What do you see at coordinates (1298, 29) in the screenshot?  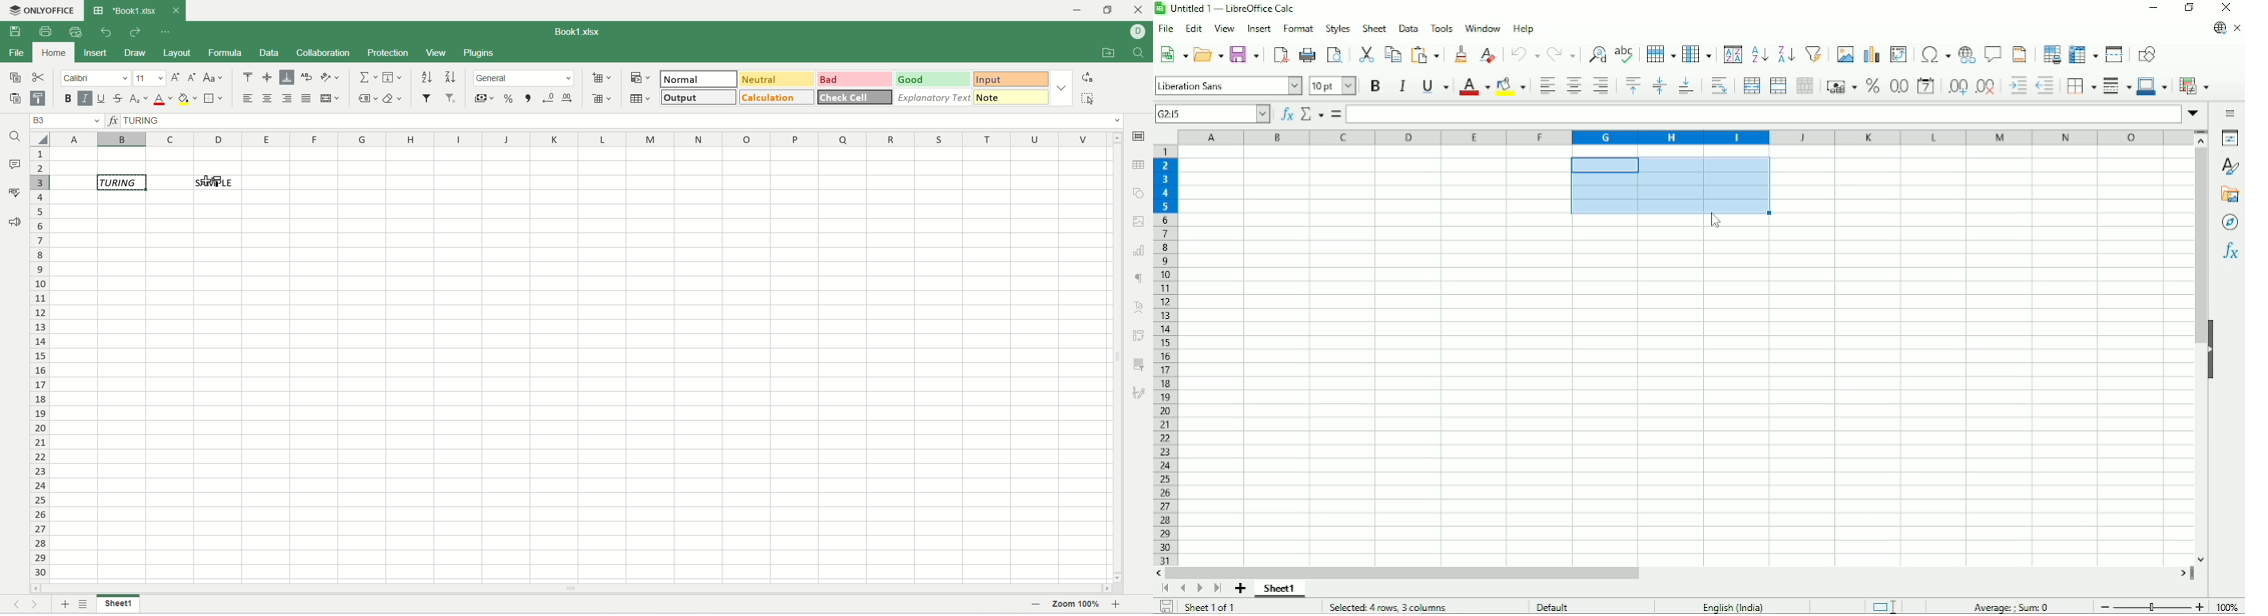 I see `Format` at bounding box center [1298, 29].